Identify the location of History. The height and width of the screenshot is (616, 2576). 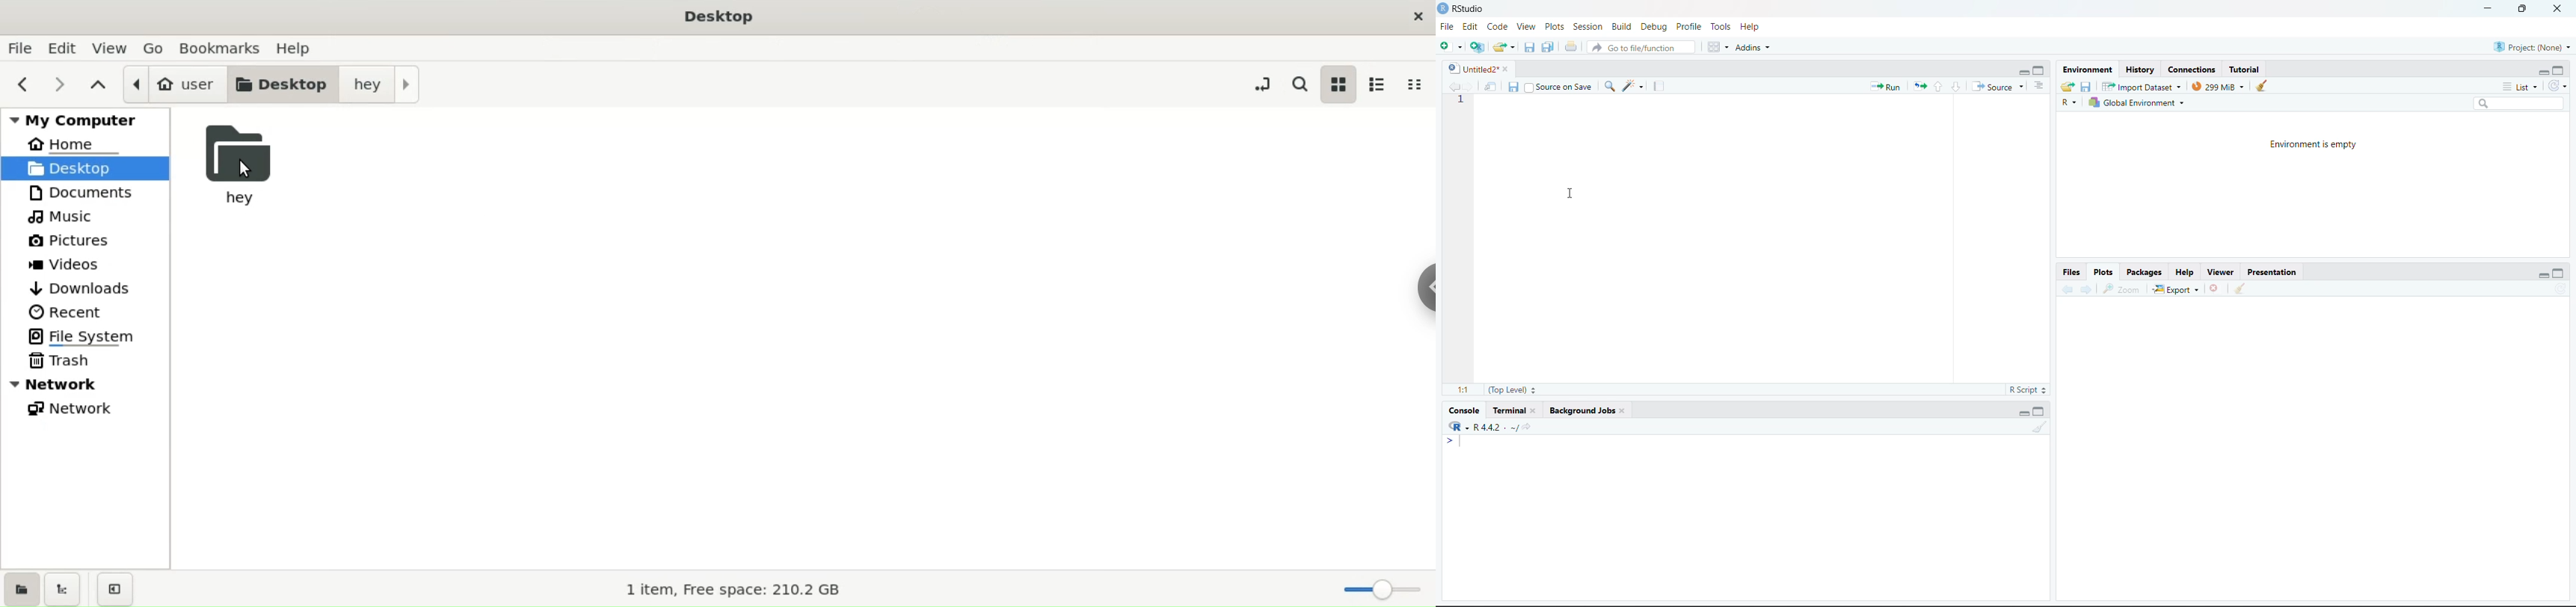
(2141, 69).